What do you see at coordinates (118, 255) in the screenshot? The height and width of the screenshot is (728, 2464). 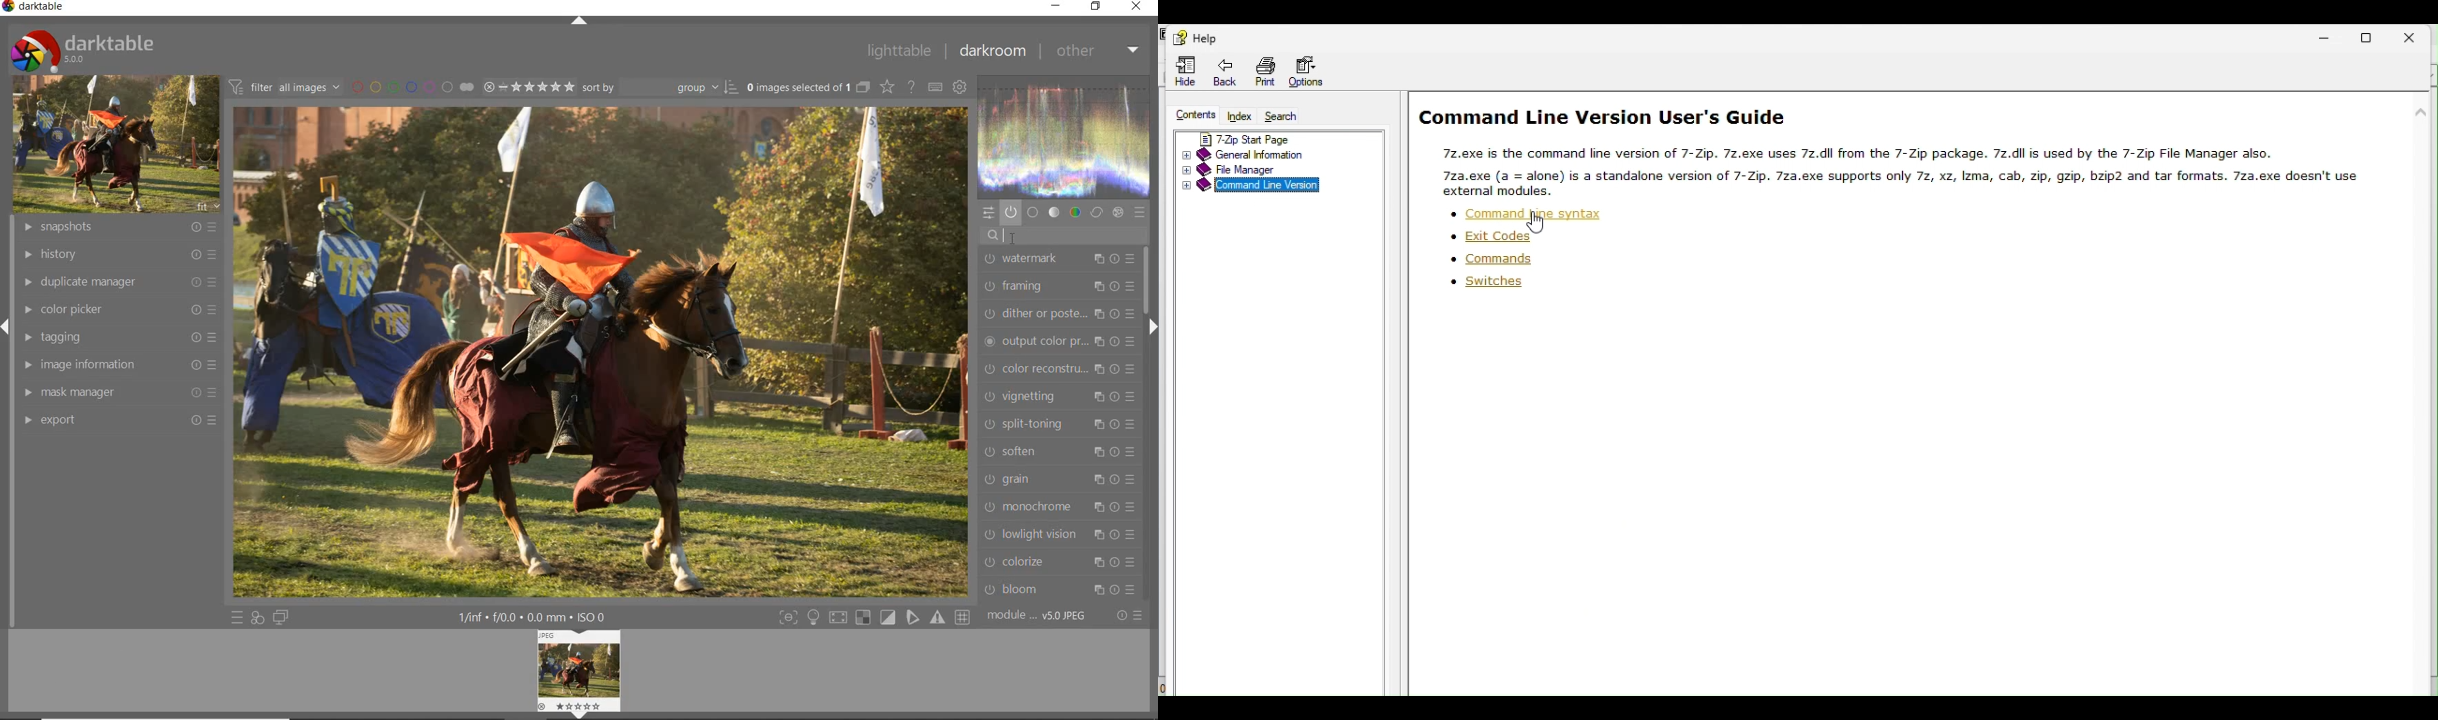 I see `history` at bounding box center [118, 255].